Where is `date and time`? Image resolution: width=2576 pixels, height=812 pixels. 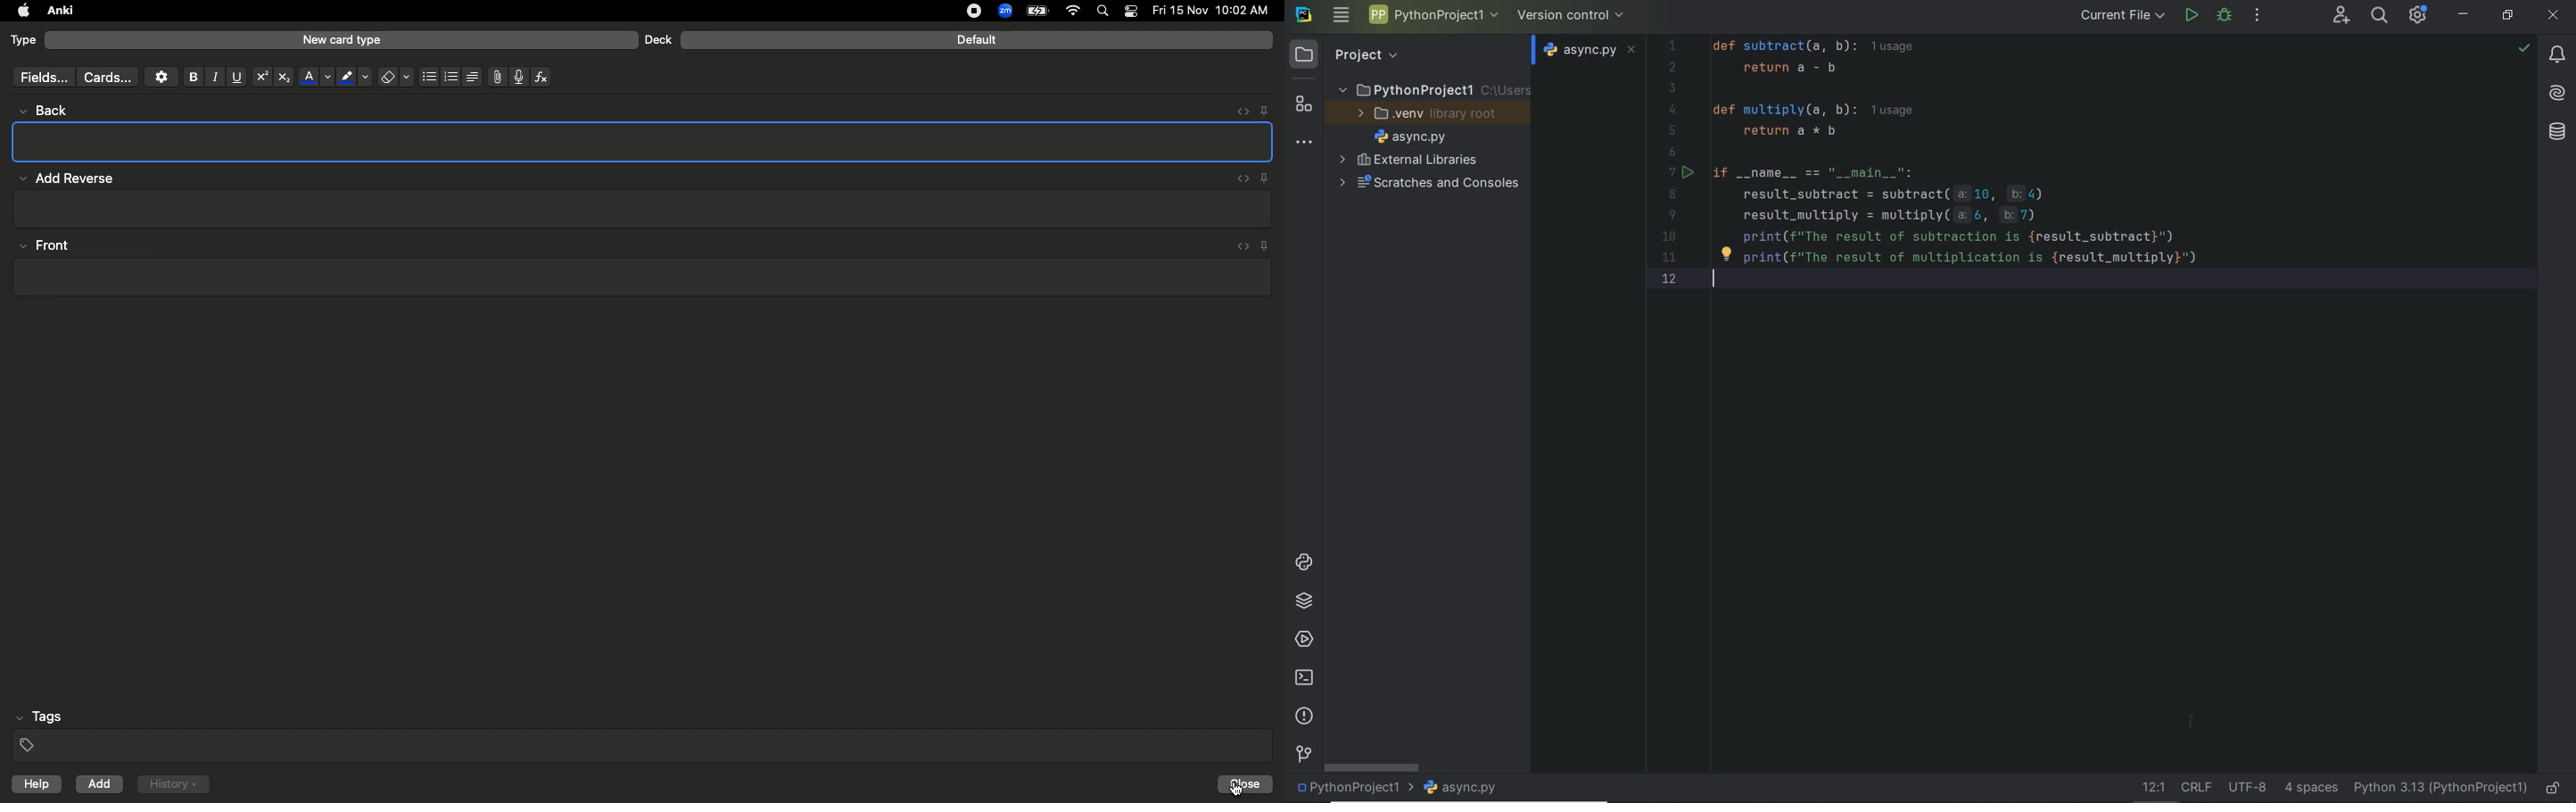
date and time is located at coordinates (1216, 10).